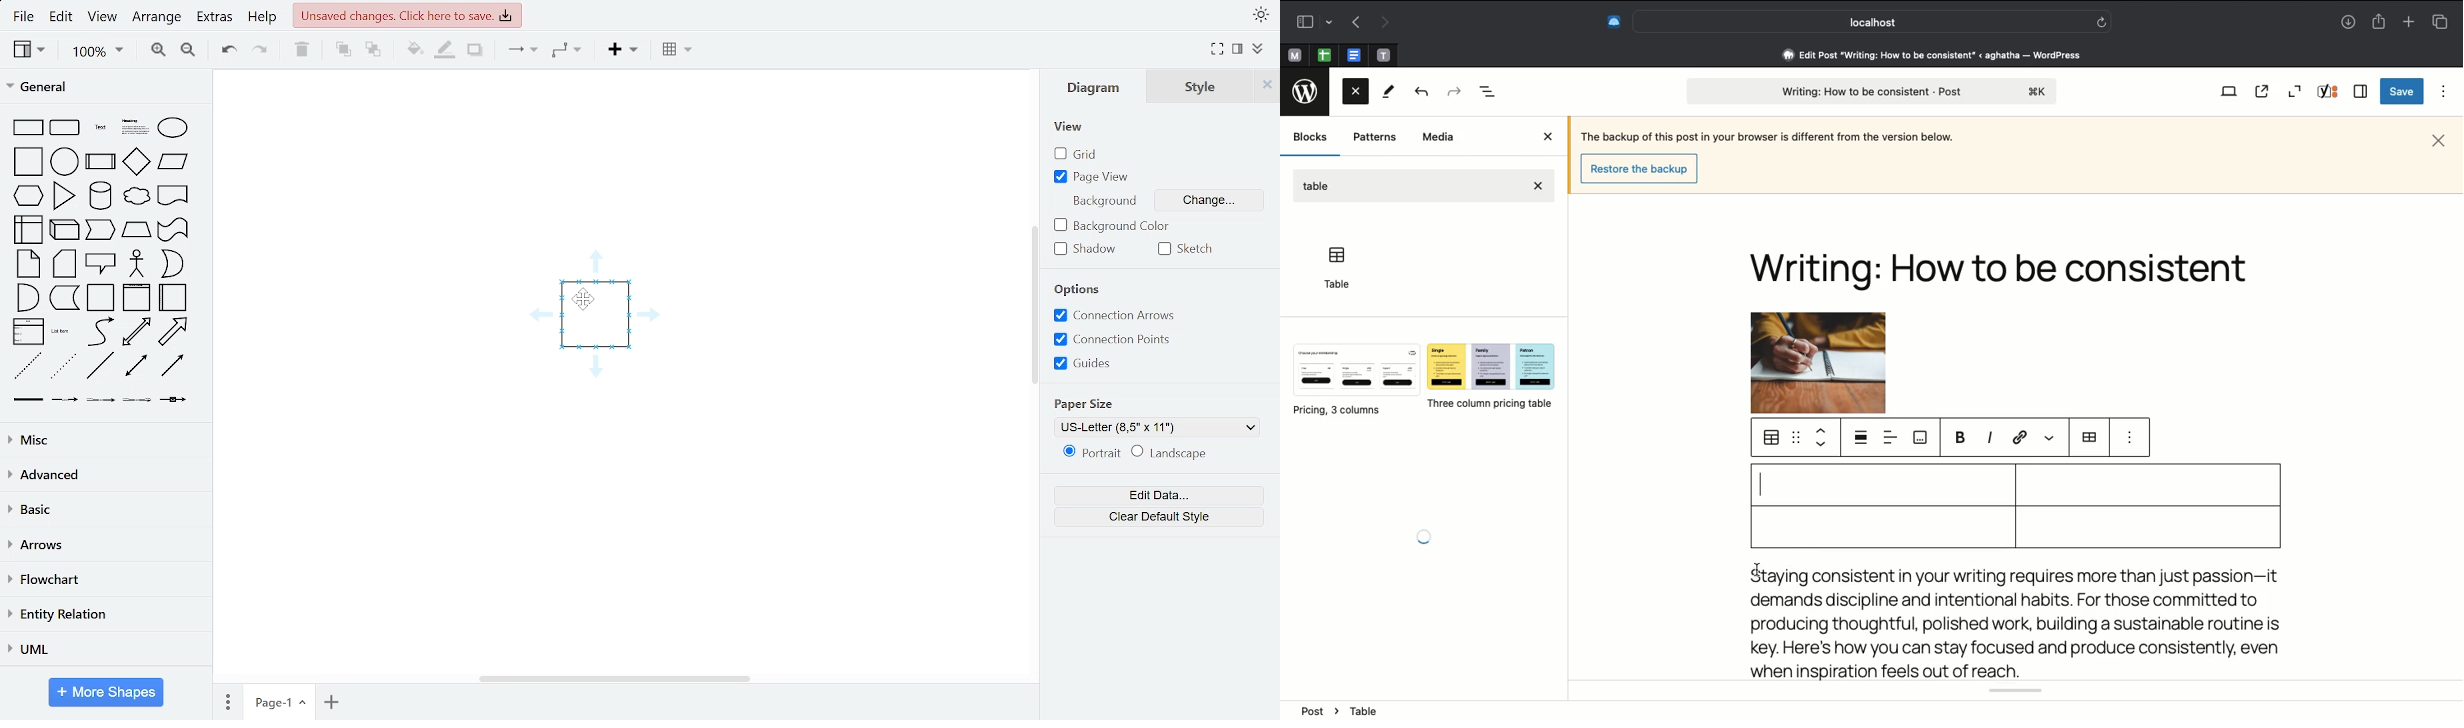 This screenshot has height=728, width=2464. What do you see at coordinates (103, 510) in the screenshot?
I see `basic` at bounding box center [103, 510].